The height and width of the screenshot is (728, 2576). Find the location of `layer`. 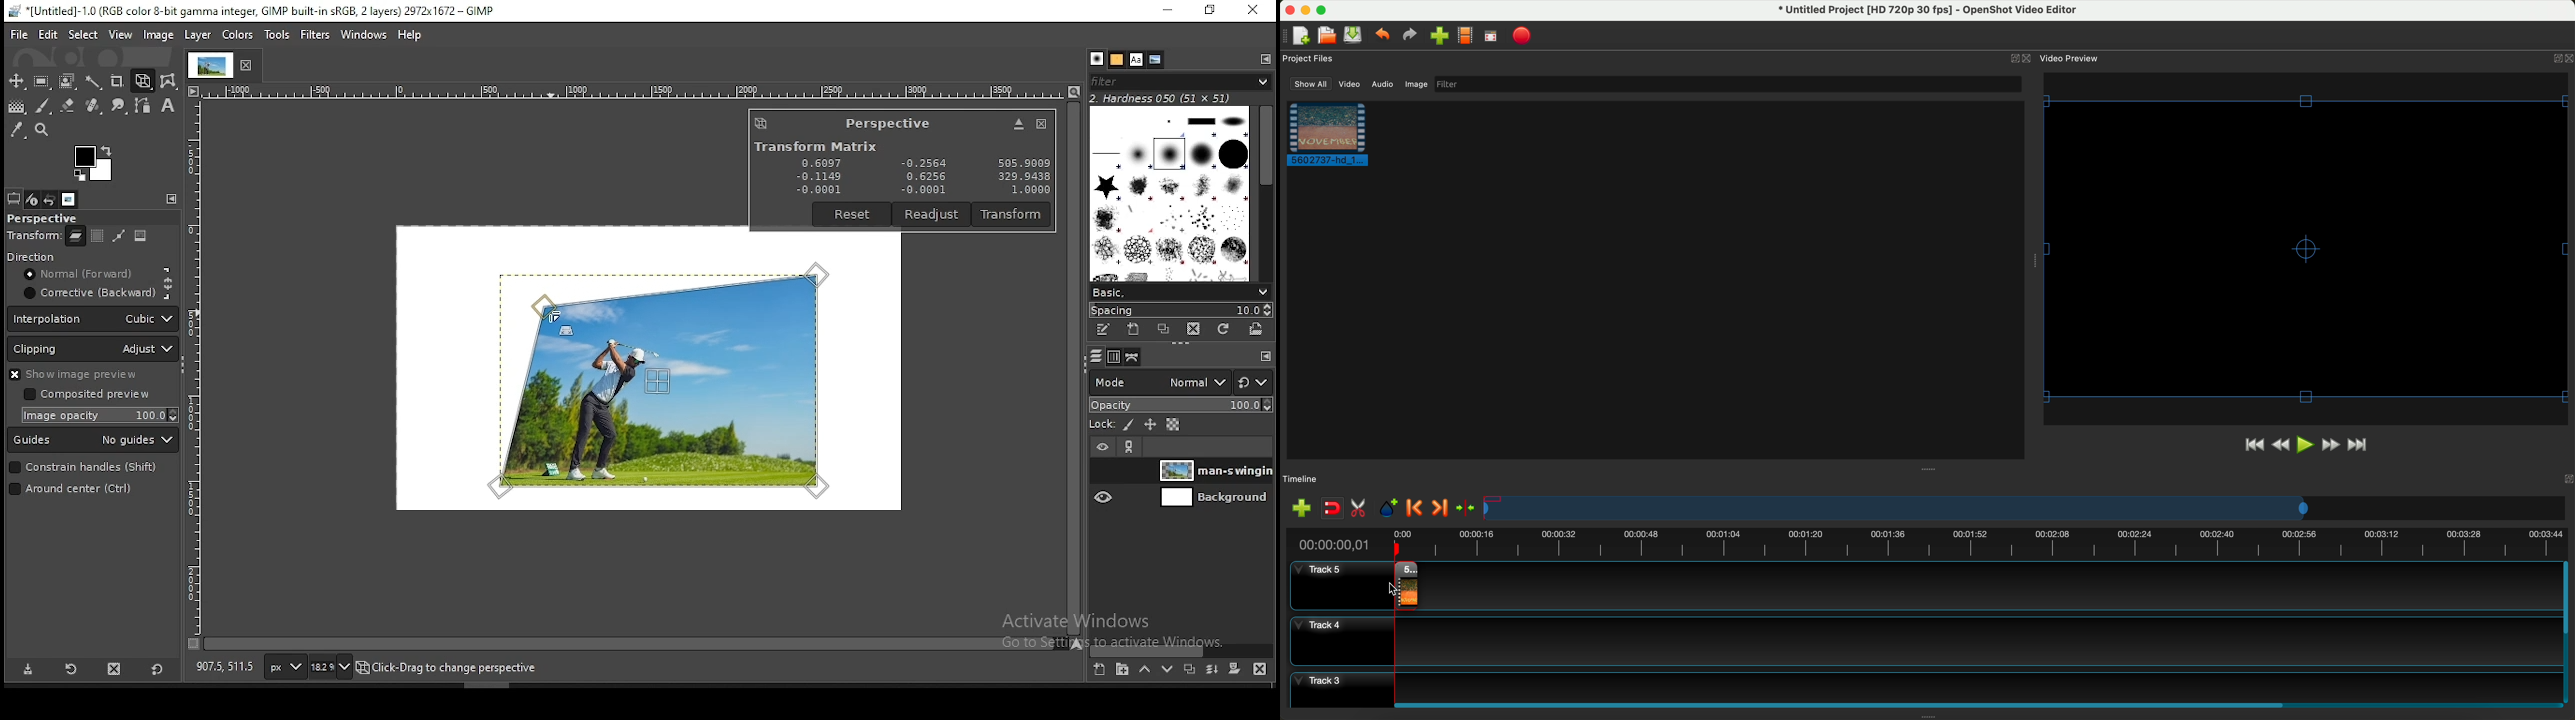

layer is located at coordinates (198, 35).